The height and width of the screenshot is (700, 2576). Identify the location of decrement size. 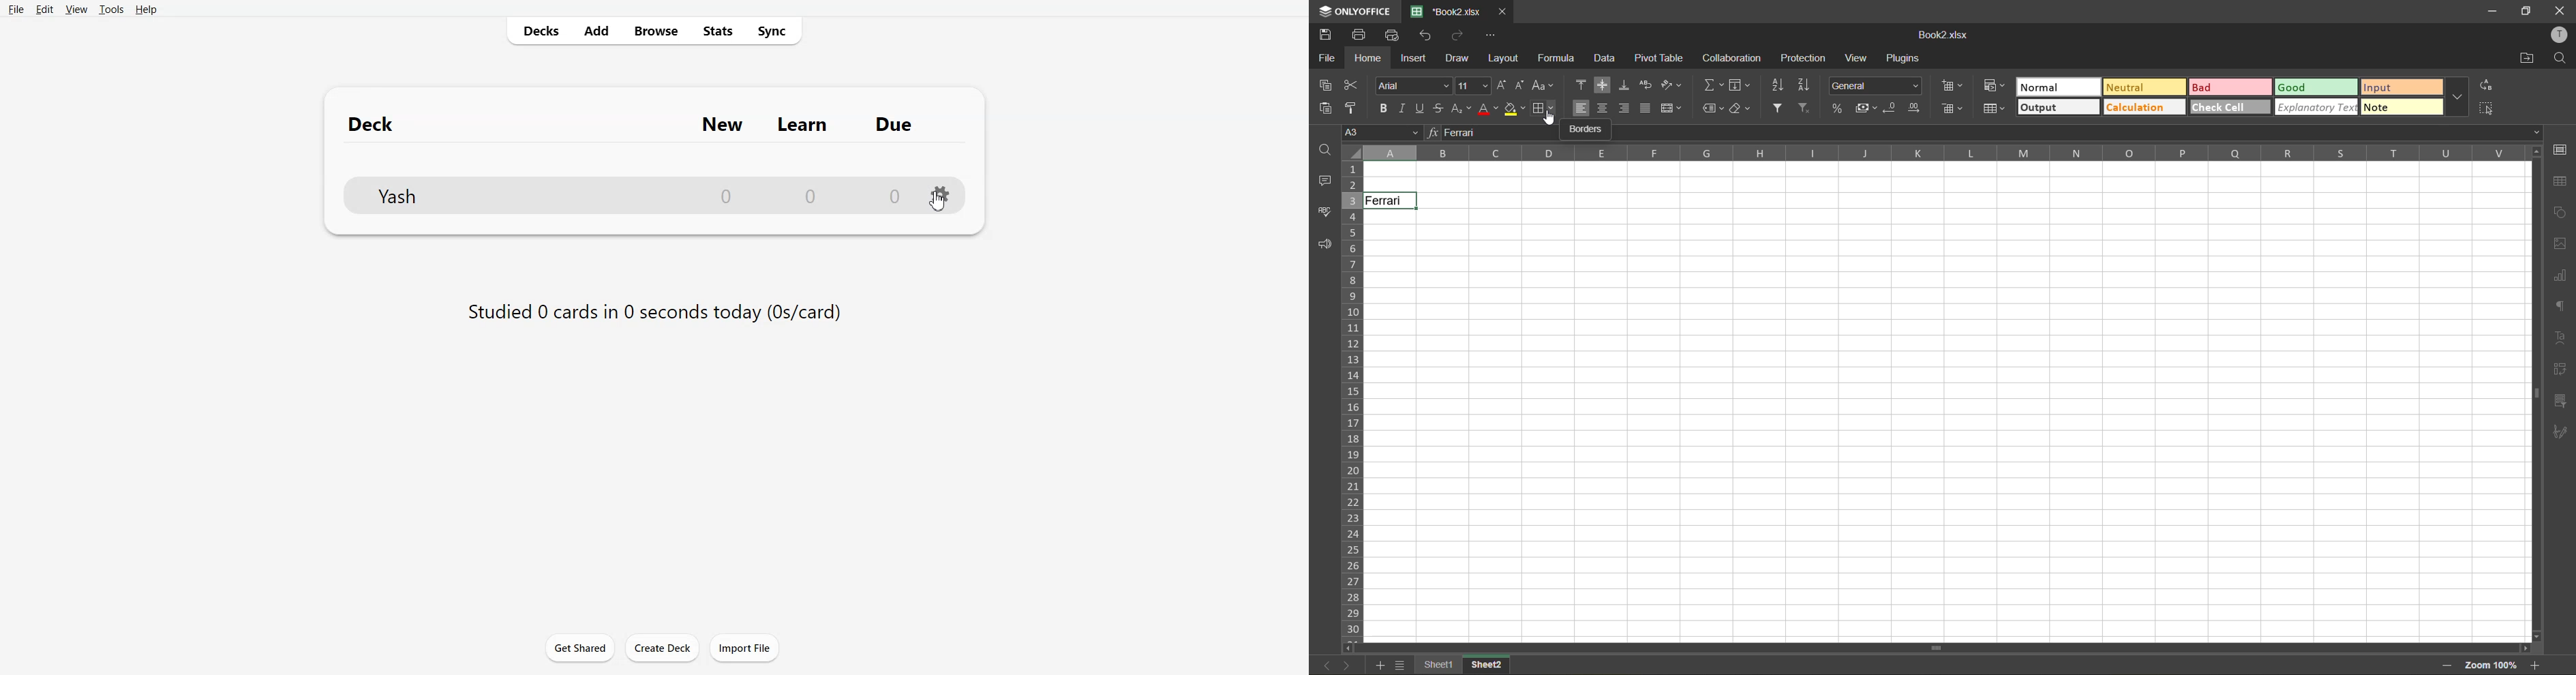
(1520, 86).